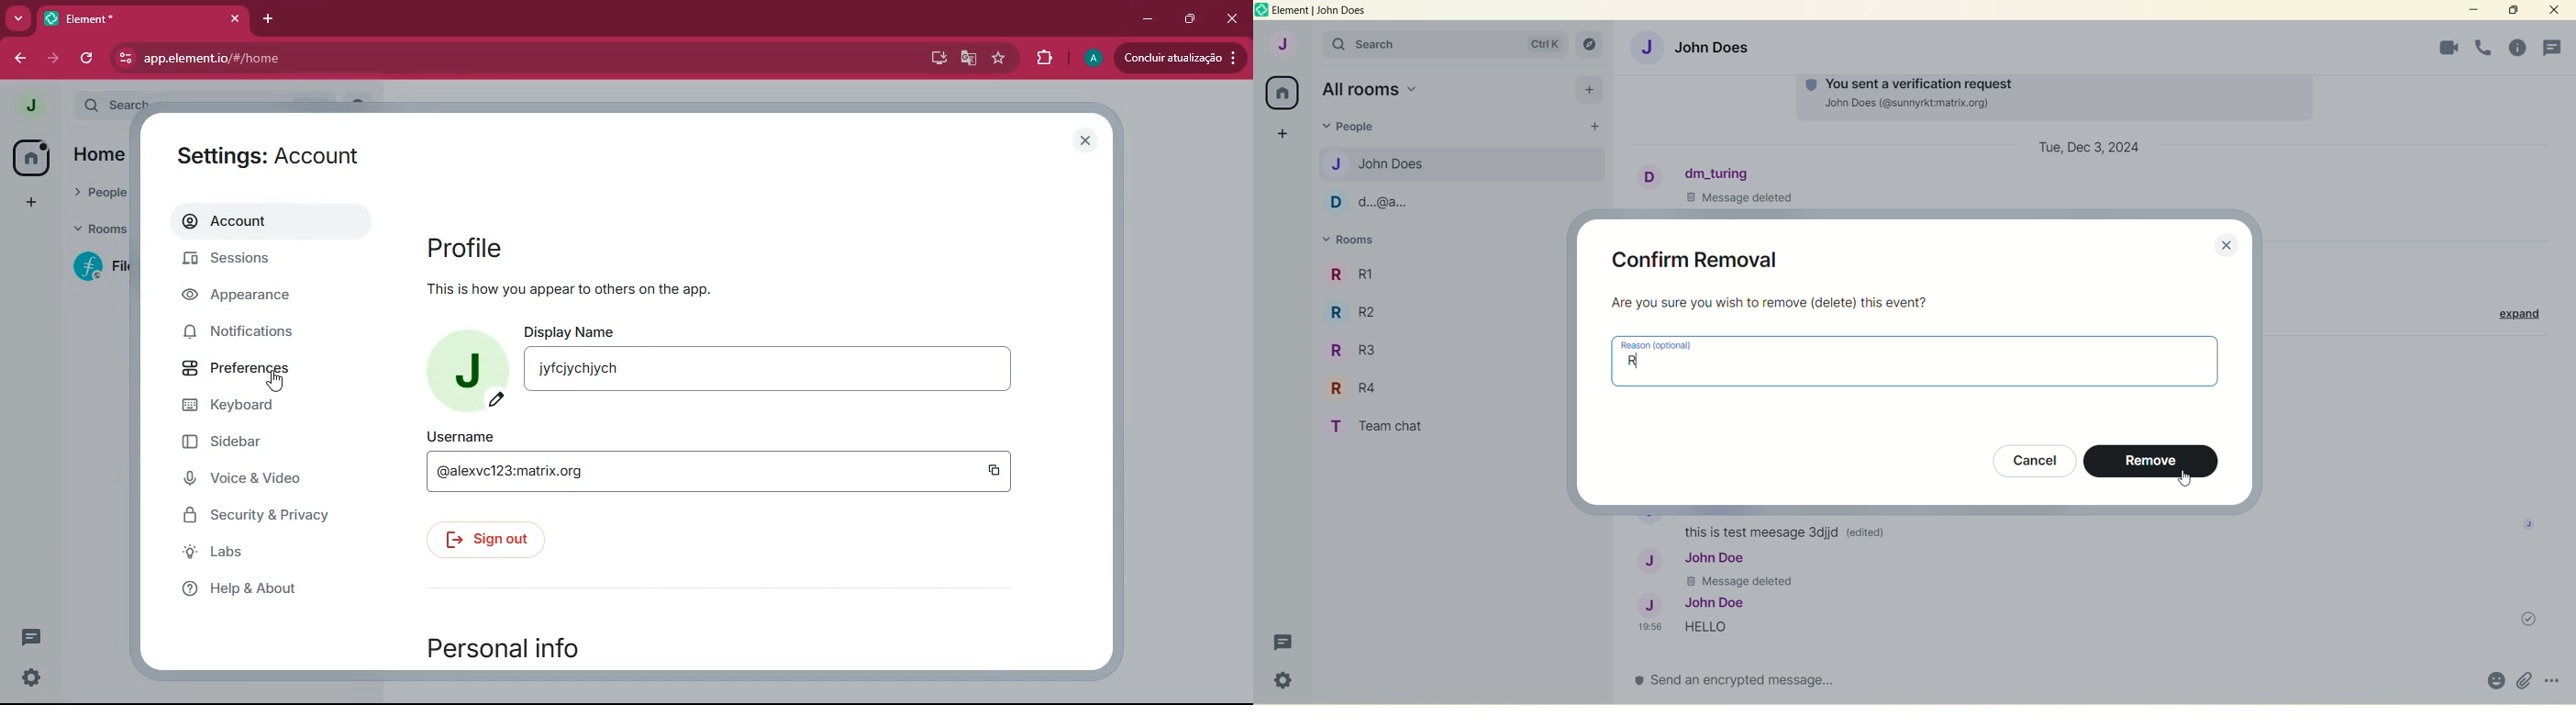 This screenshot has height=728, width=2576. Describe the element at coordinates (2514, 10) in the screenshot. I see `maximize` at that location.